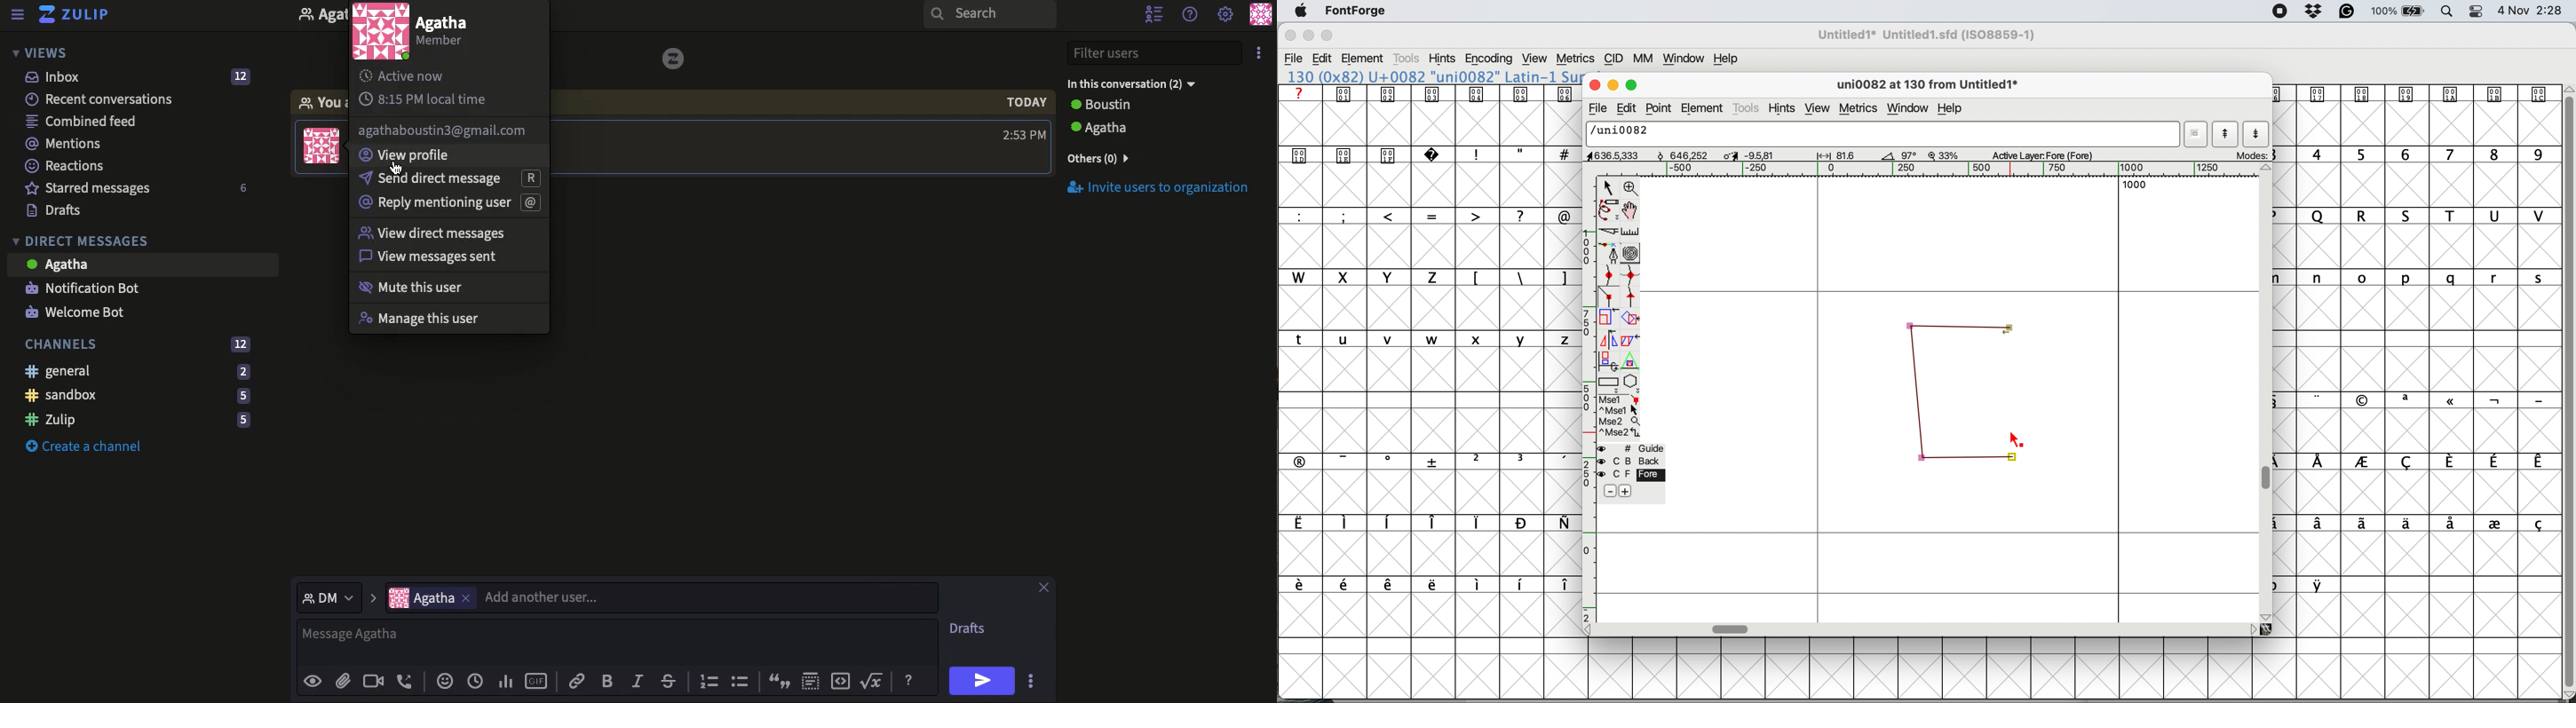  Describe the element at coordinates (1364, 60) in the screenshot. I see `element` at that location.